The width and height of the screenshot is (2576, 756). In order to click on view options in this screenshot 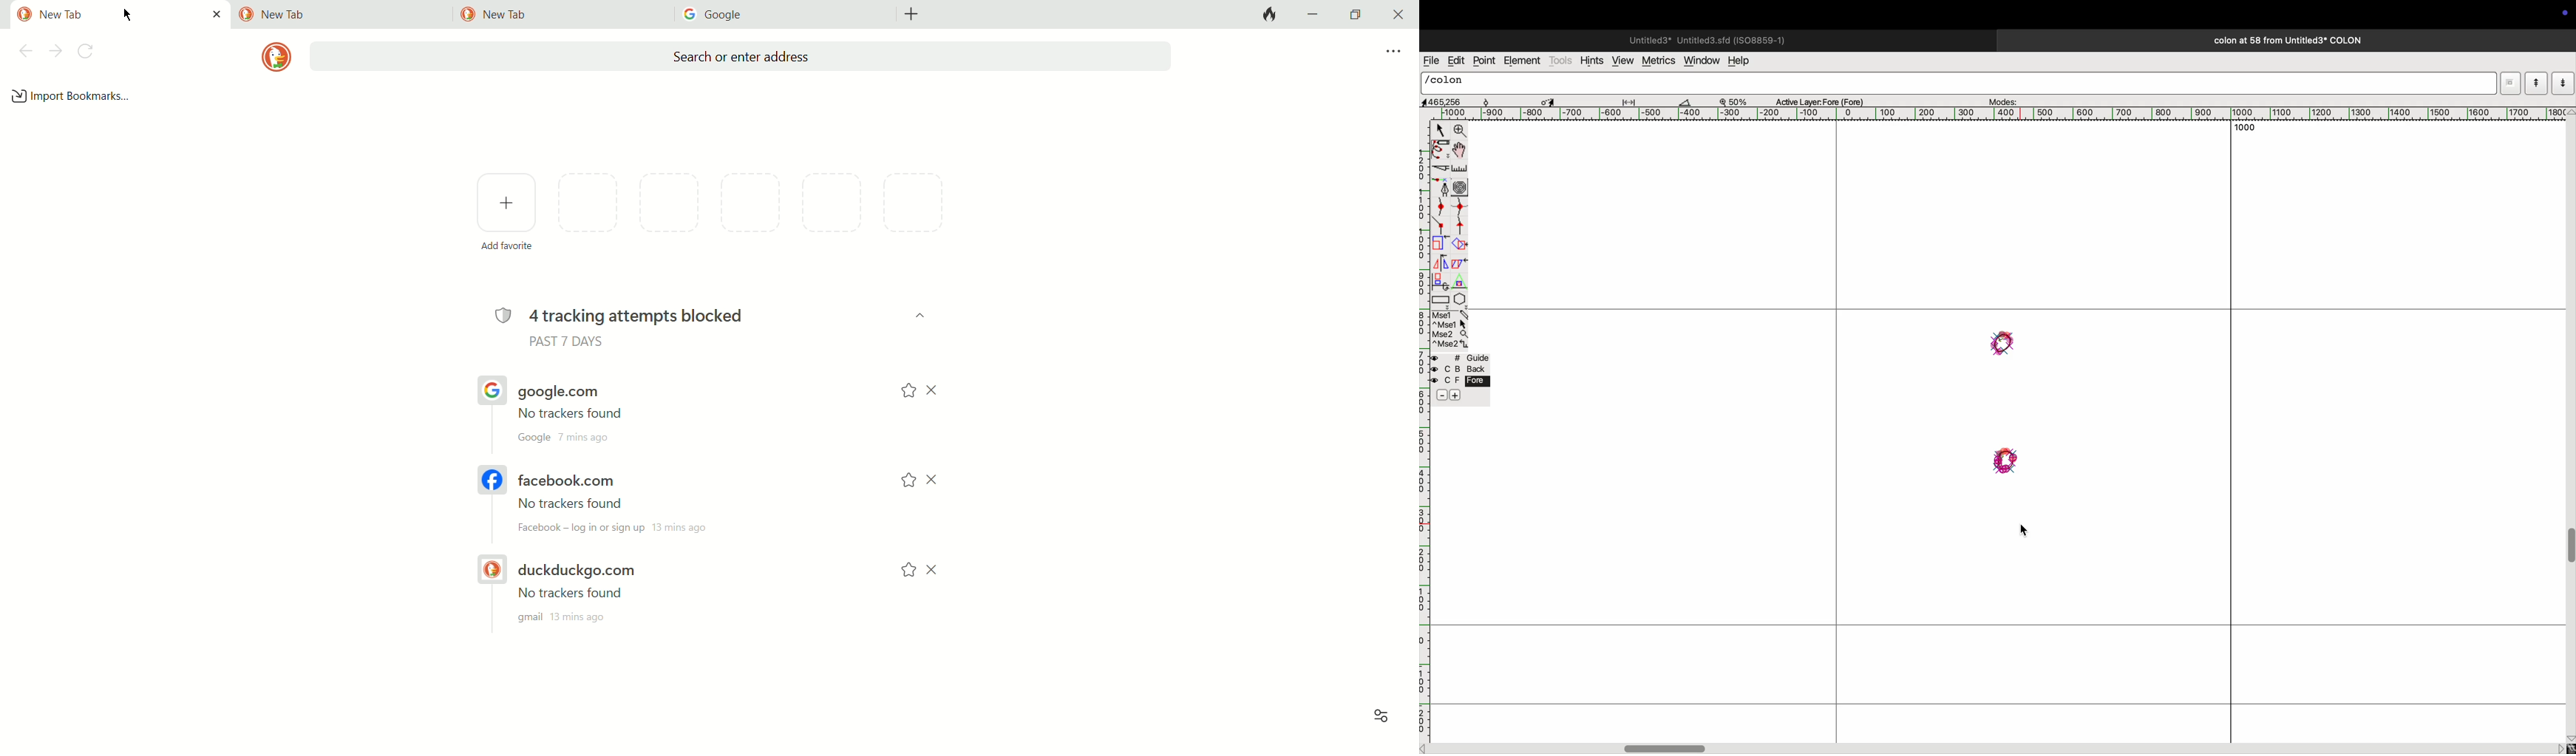, I will do `click(1377, 719)`.